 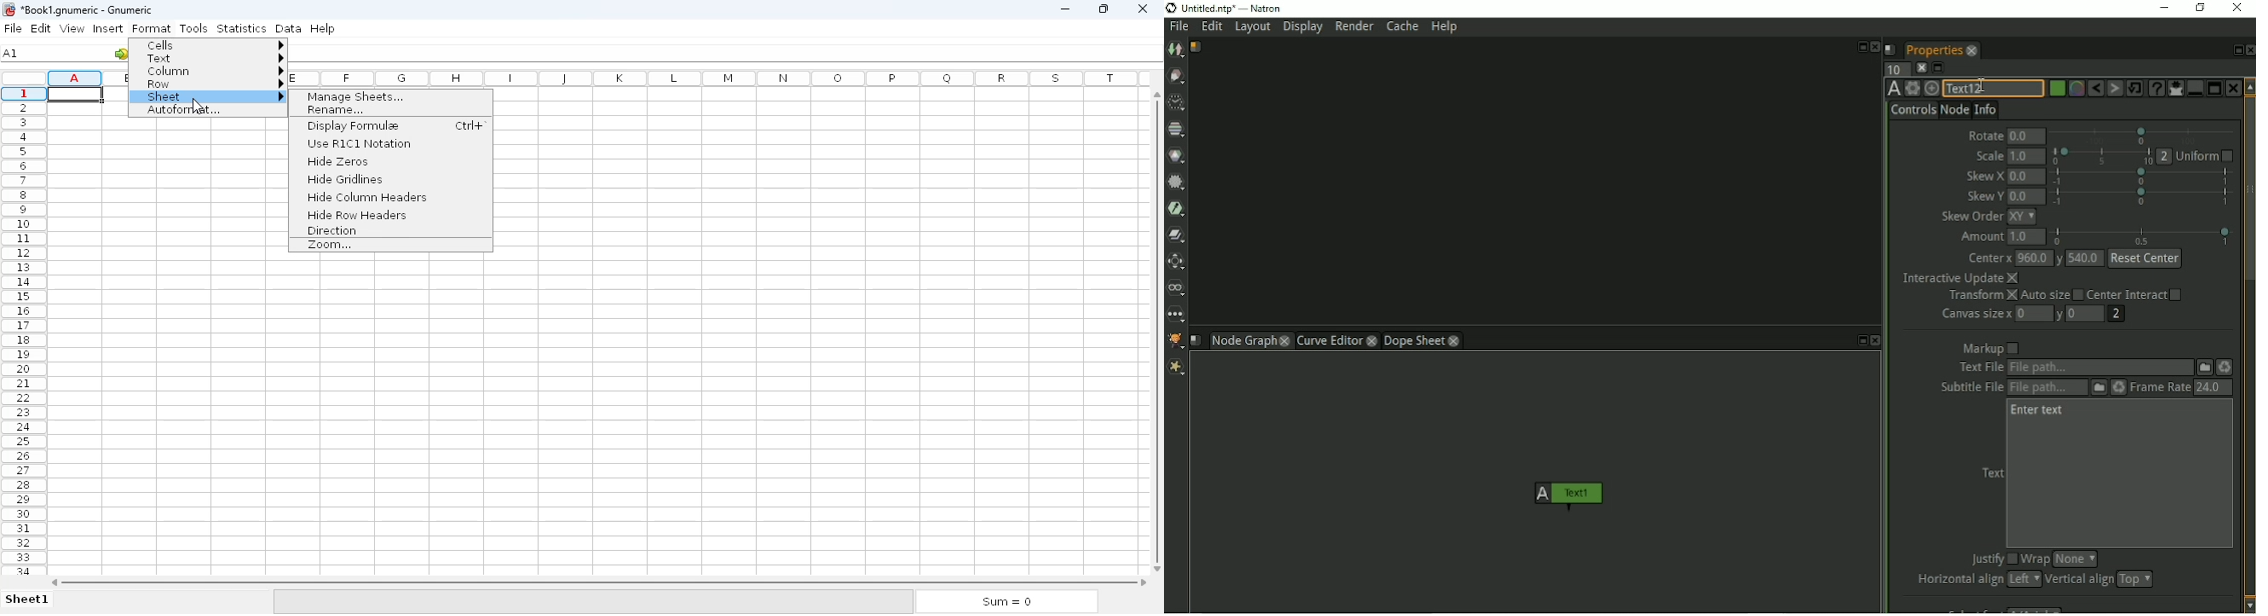 What do you see at coordinates (722, 78) in the screenshot?
I see `columns` at bounding box center [722, 78].